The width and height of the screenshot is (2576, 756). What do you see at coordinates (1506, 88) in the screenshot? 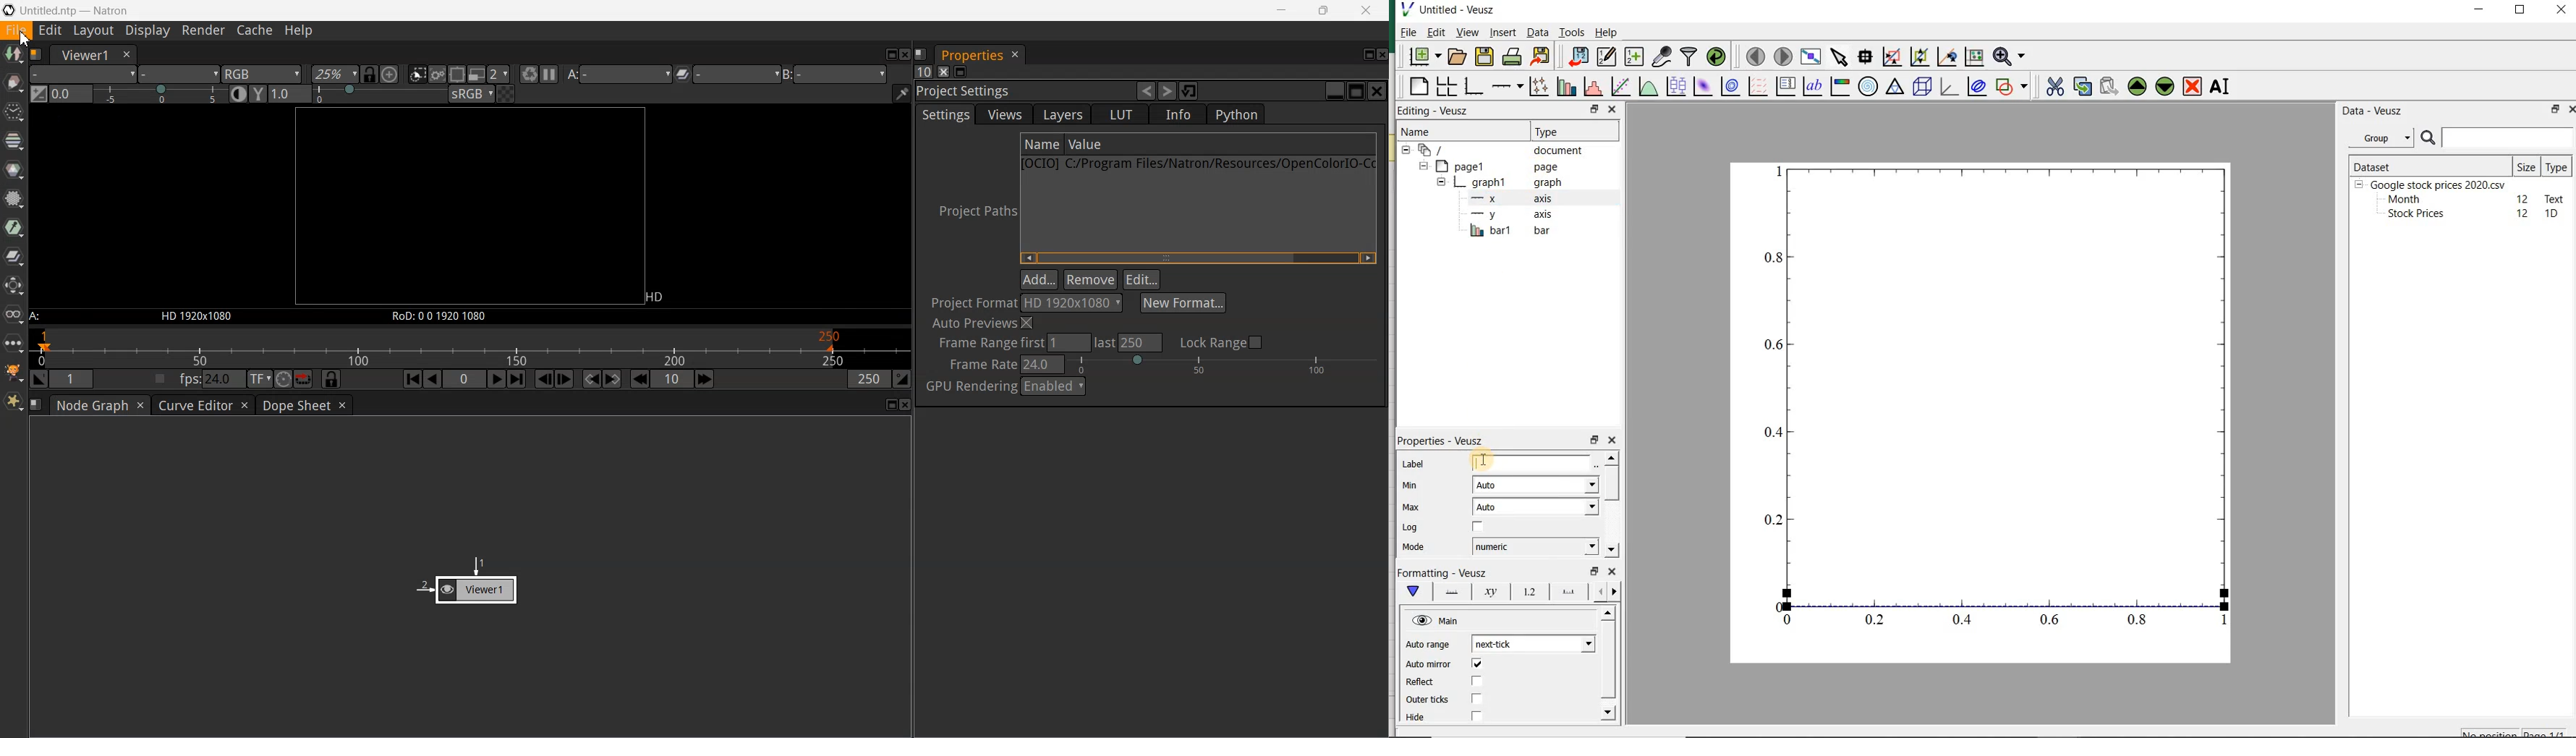
I see `add an axis to the plot` at bounding box center [1506, 88].